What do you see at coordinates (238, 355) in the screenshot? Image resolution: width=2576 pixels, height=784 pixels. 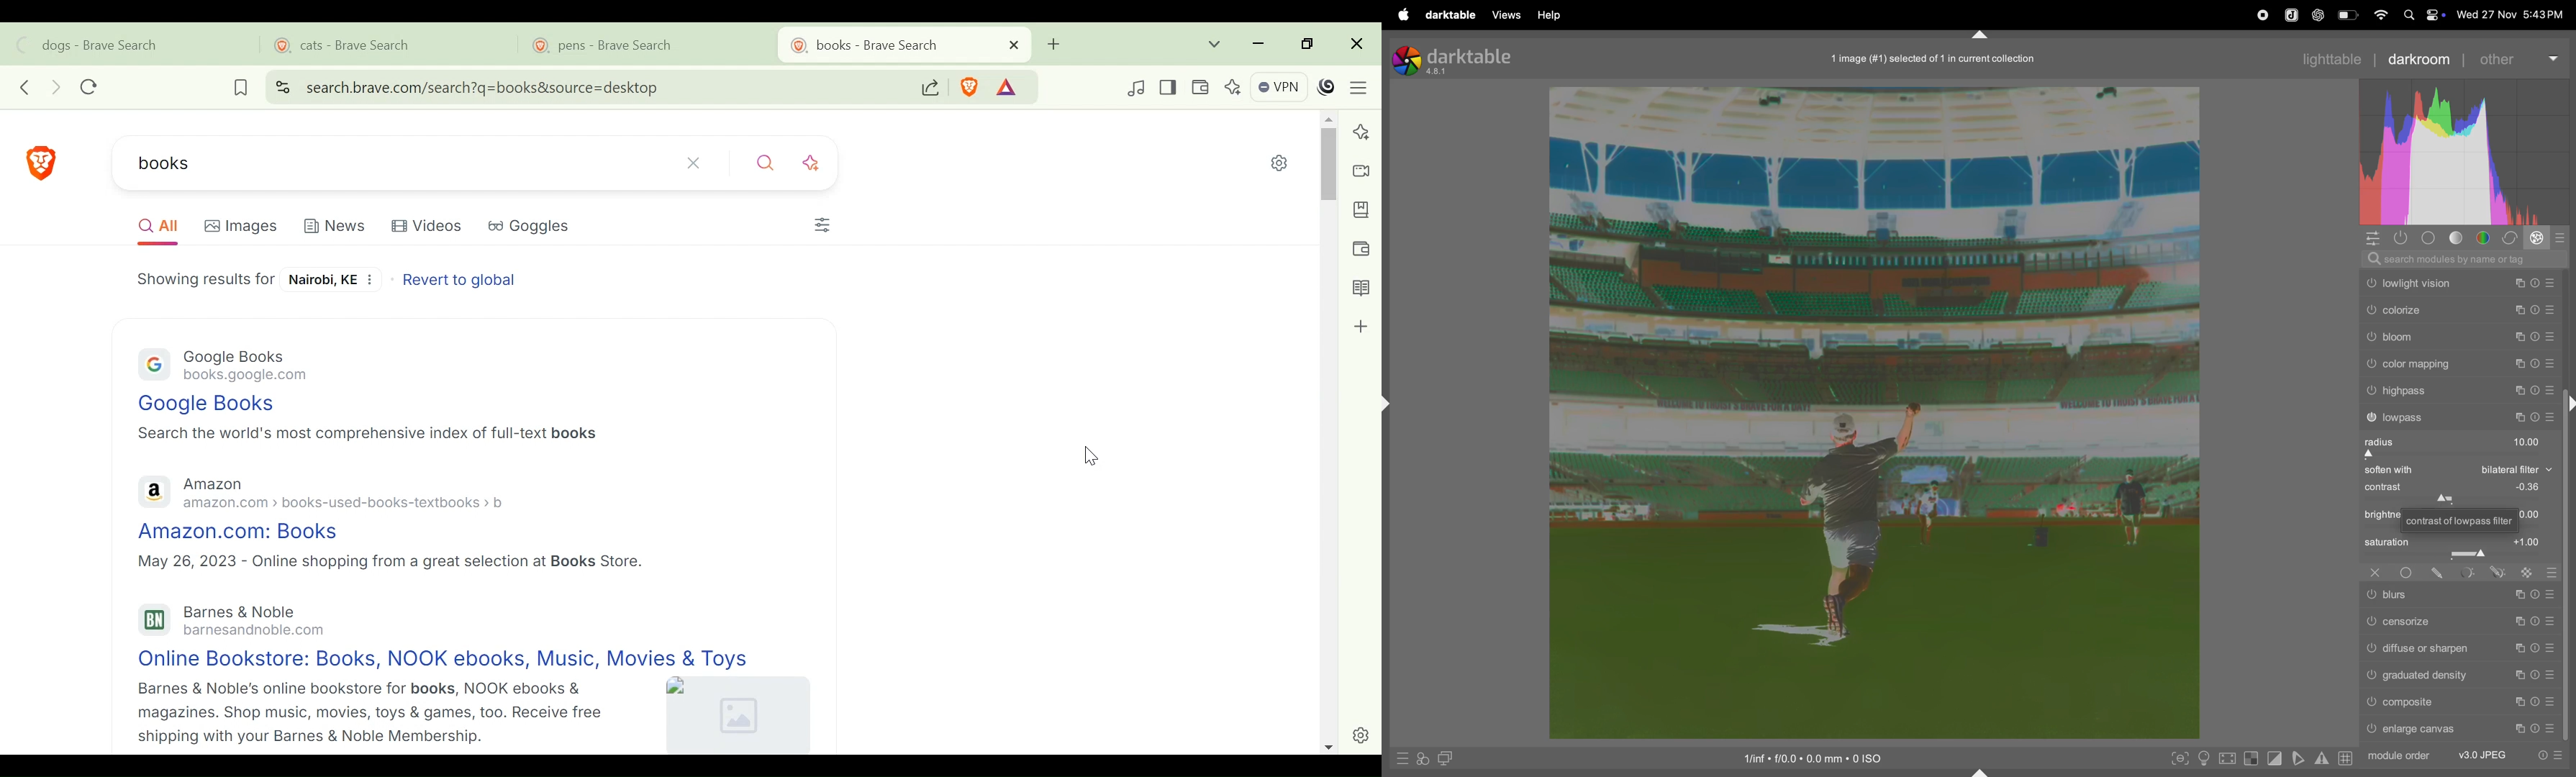 I see `Google Books` at bounding box center [238, 355].